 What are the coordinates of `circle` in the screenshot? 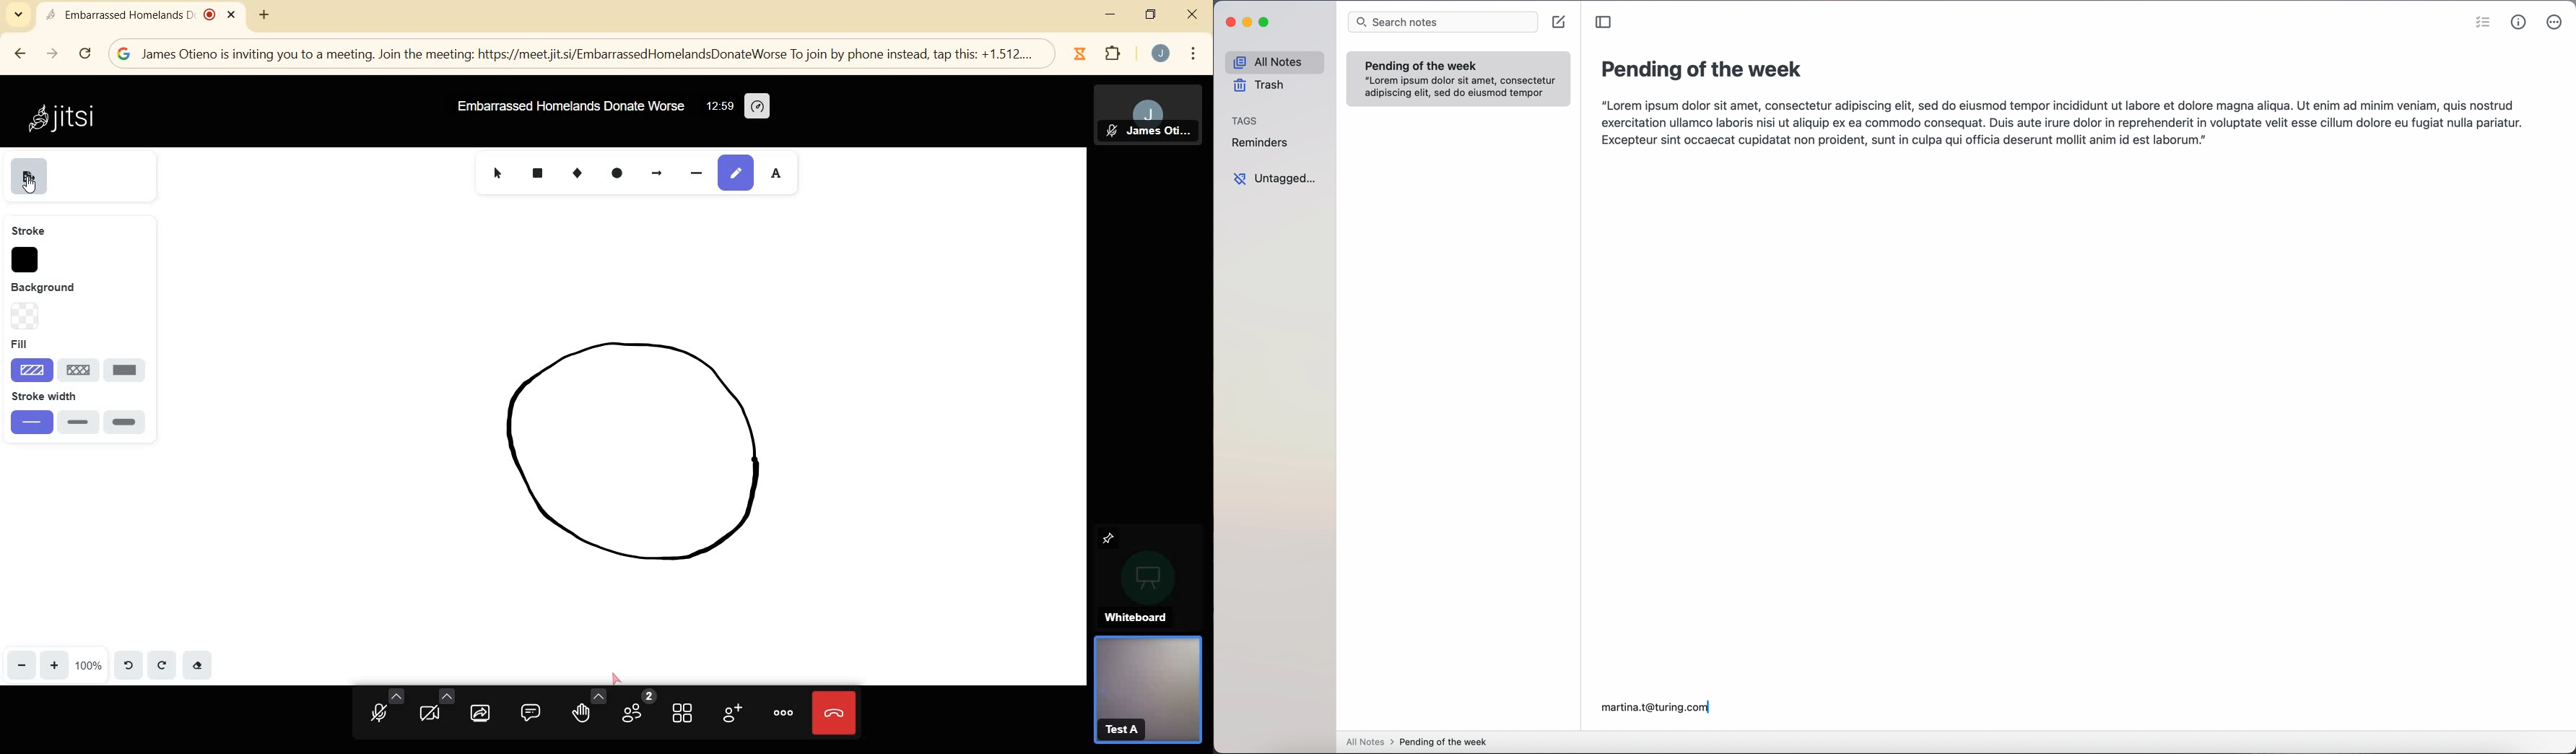 It's located at (618, 175).